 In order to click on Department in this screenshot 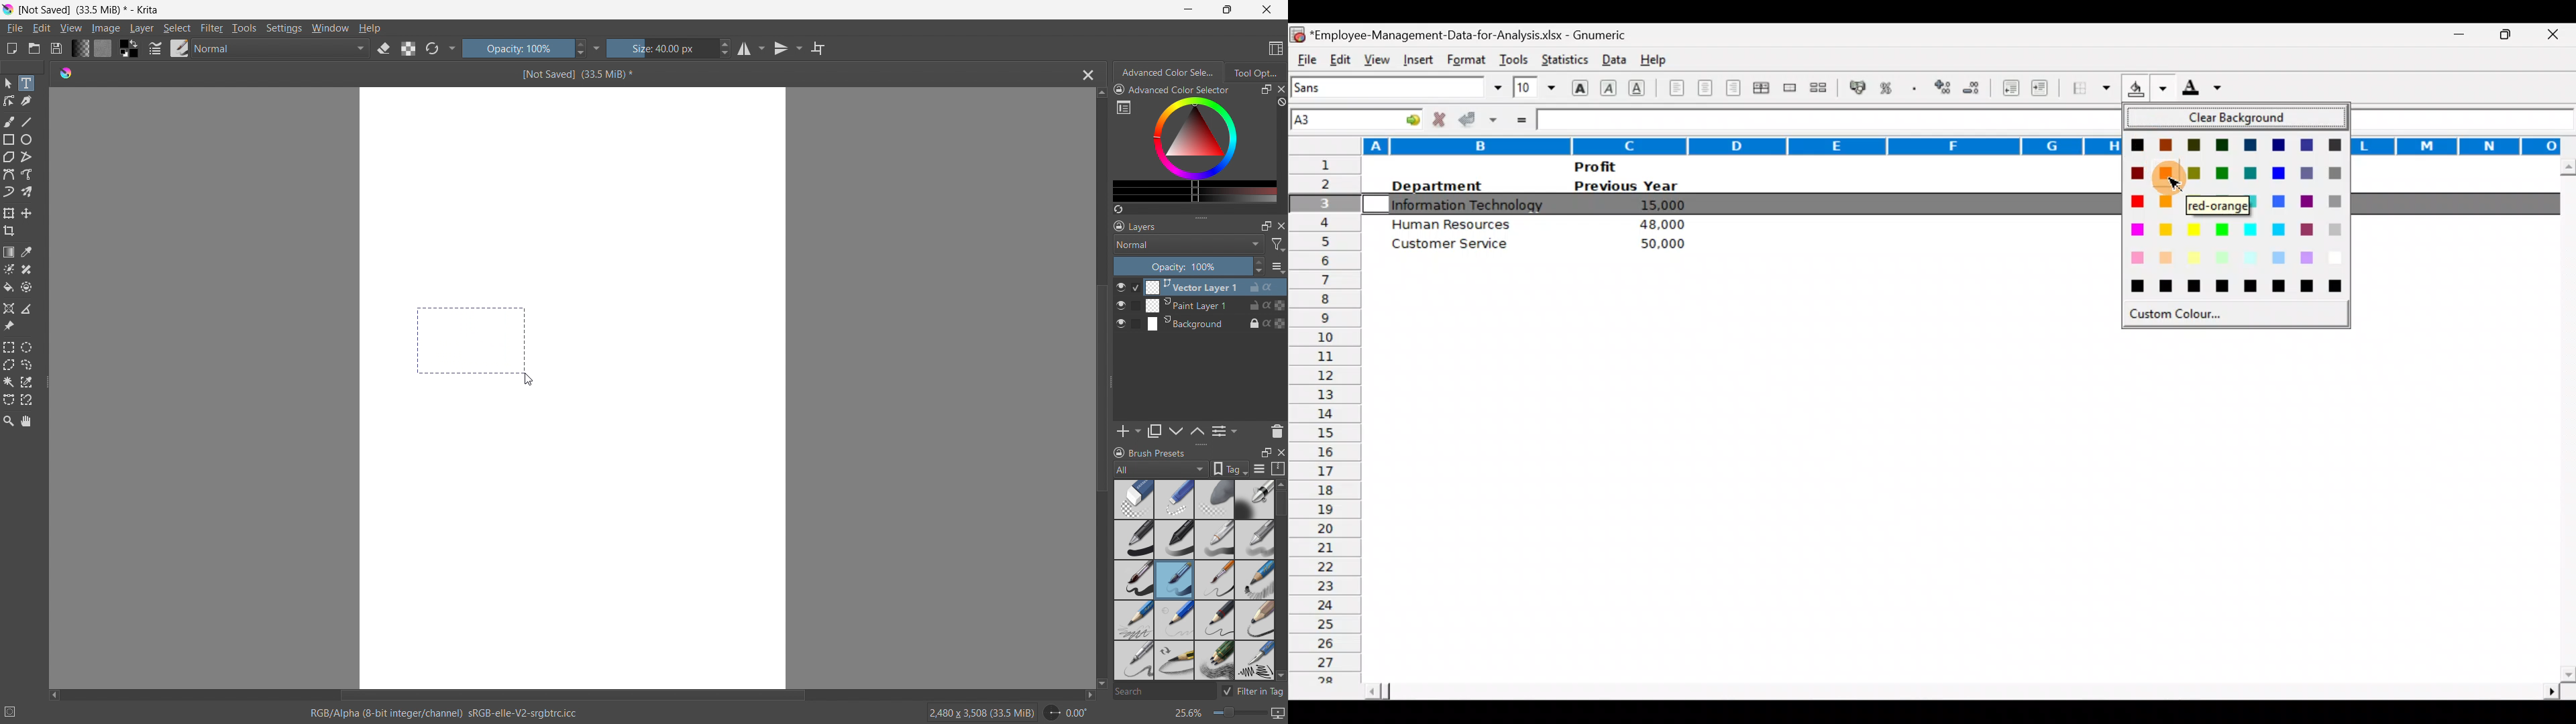, I will do `click(1436, 186)`.